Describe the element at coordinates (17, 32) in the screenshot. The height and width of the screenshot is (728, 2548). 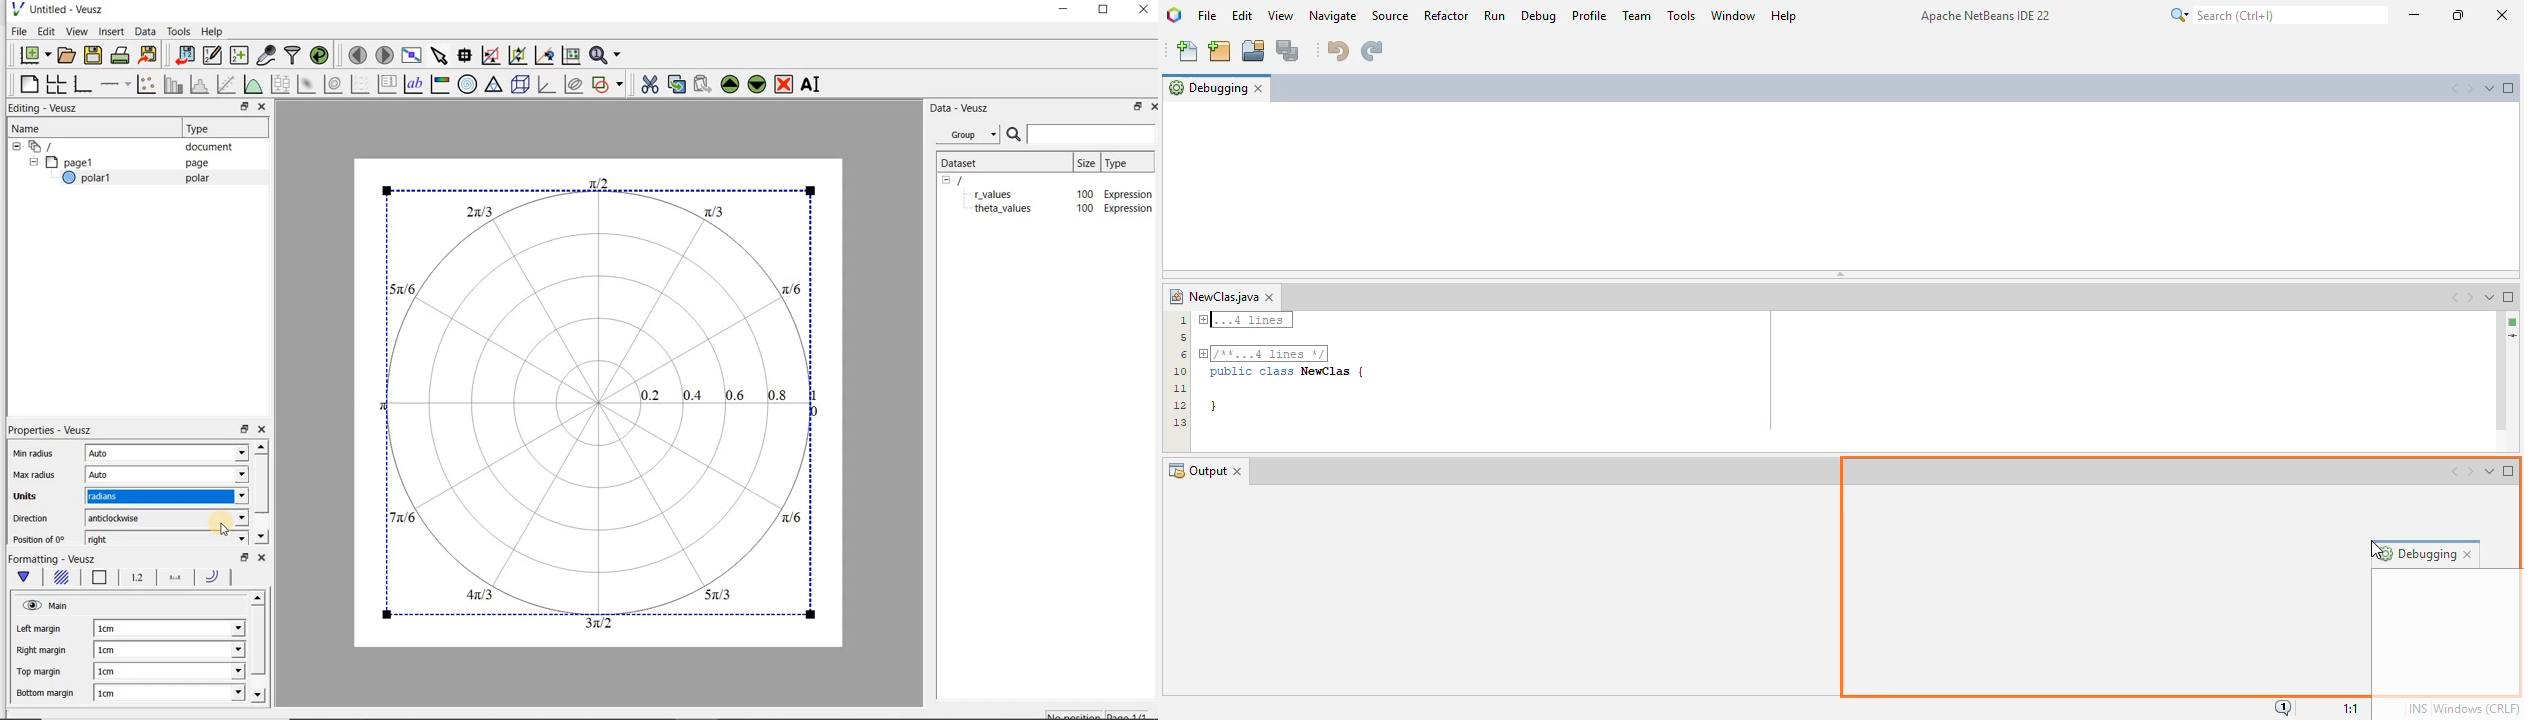
I see `File` at that location.